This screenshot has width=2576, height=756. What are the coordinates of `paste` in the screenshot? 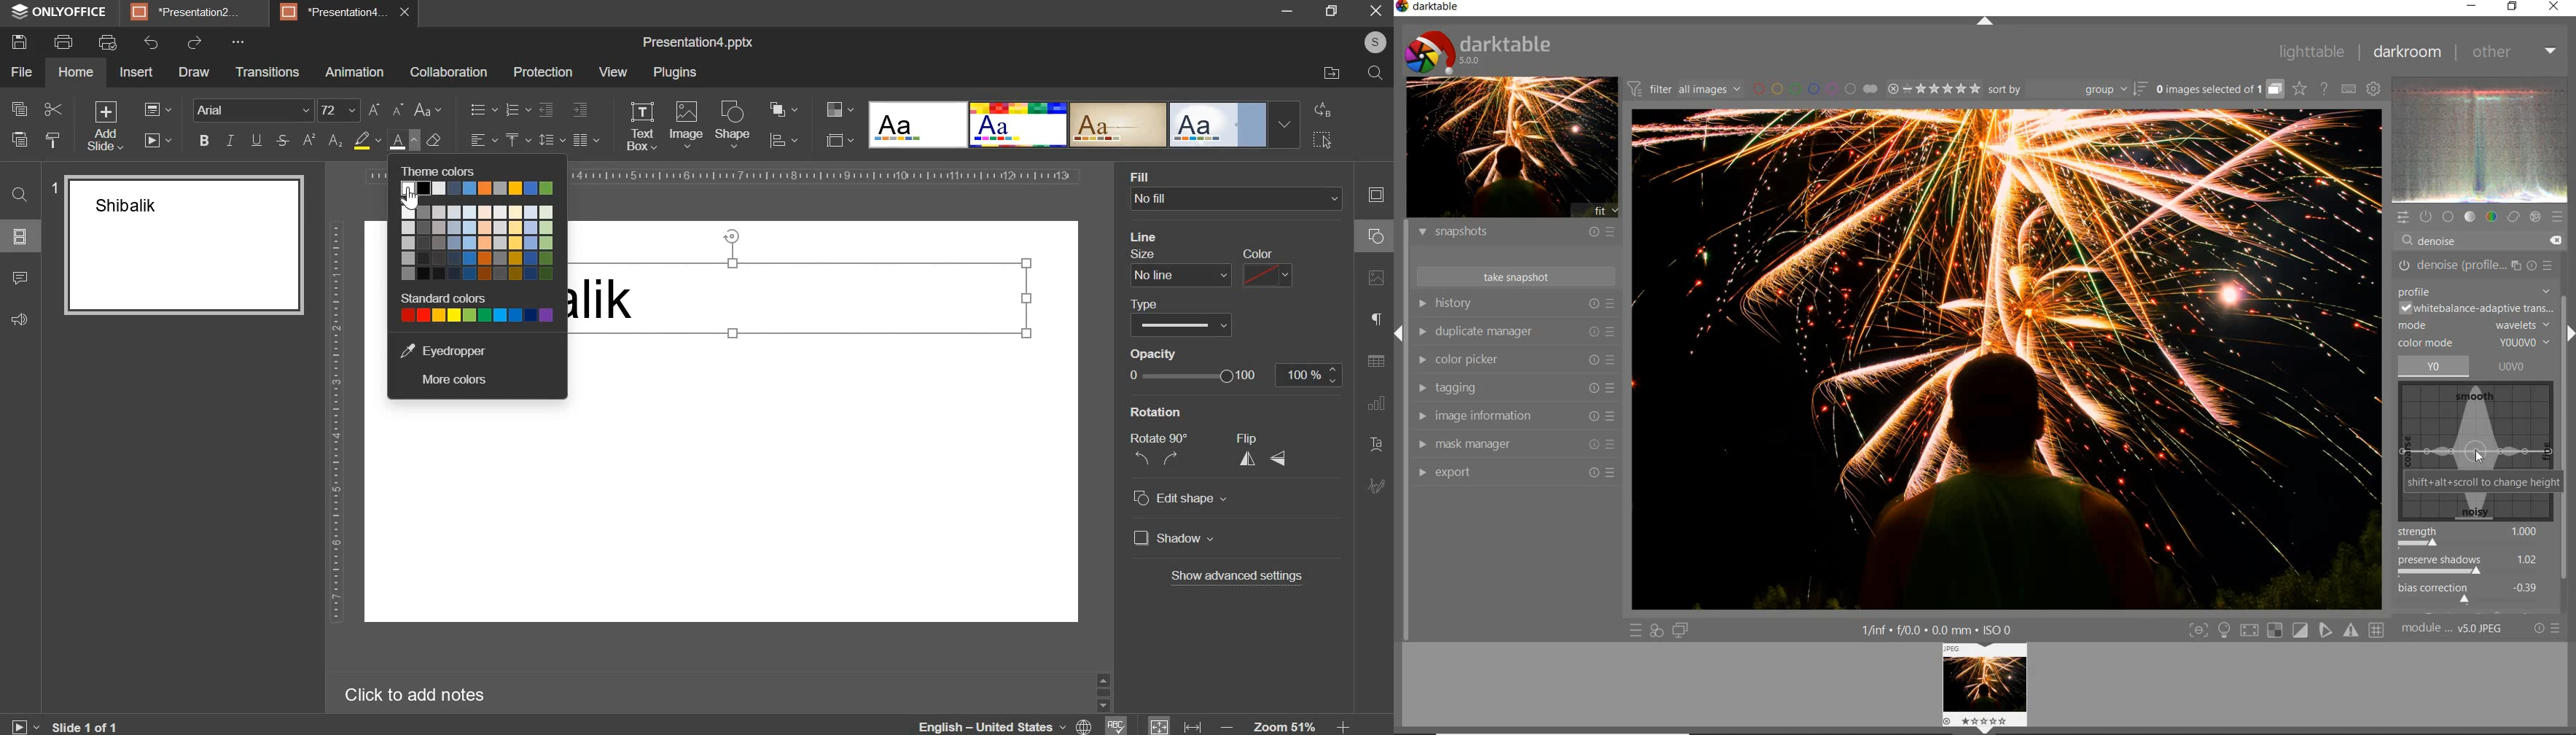 It's located at (18, 139).